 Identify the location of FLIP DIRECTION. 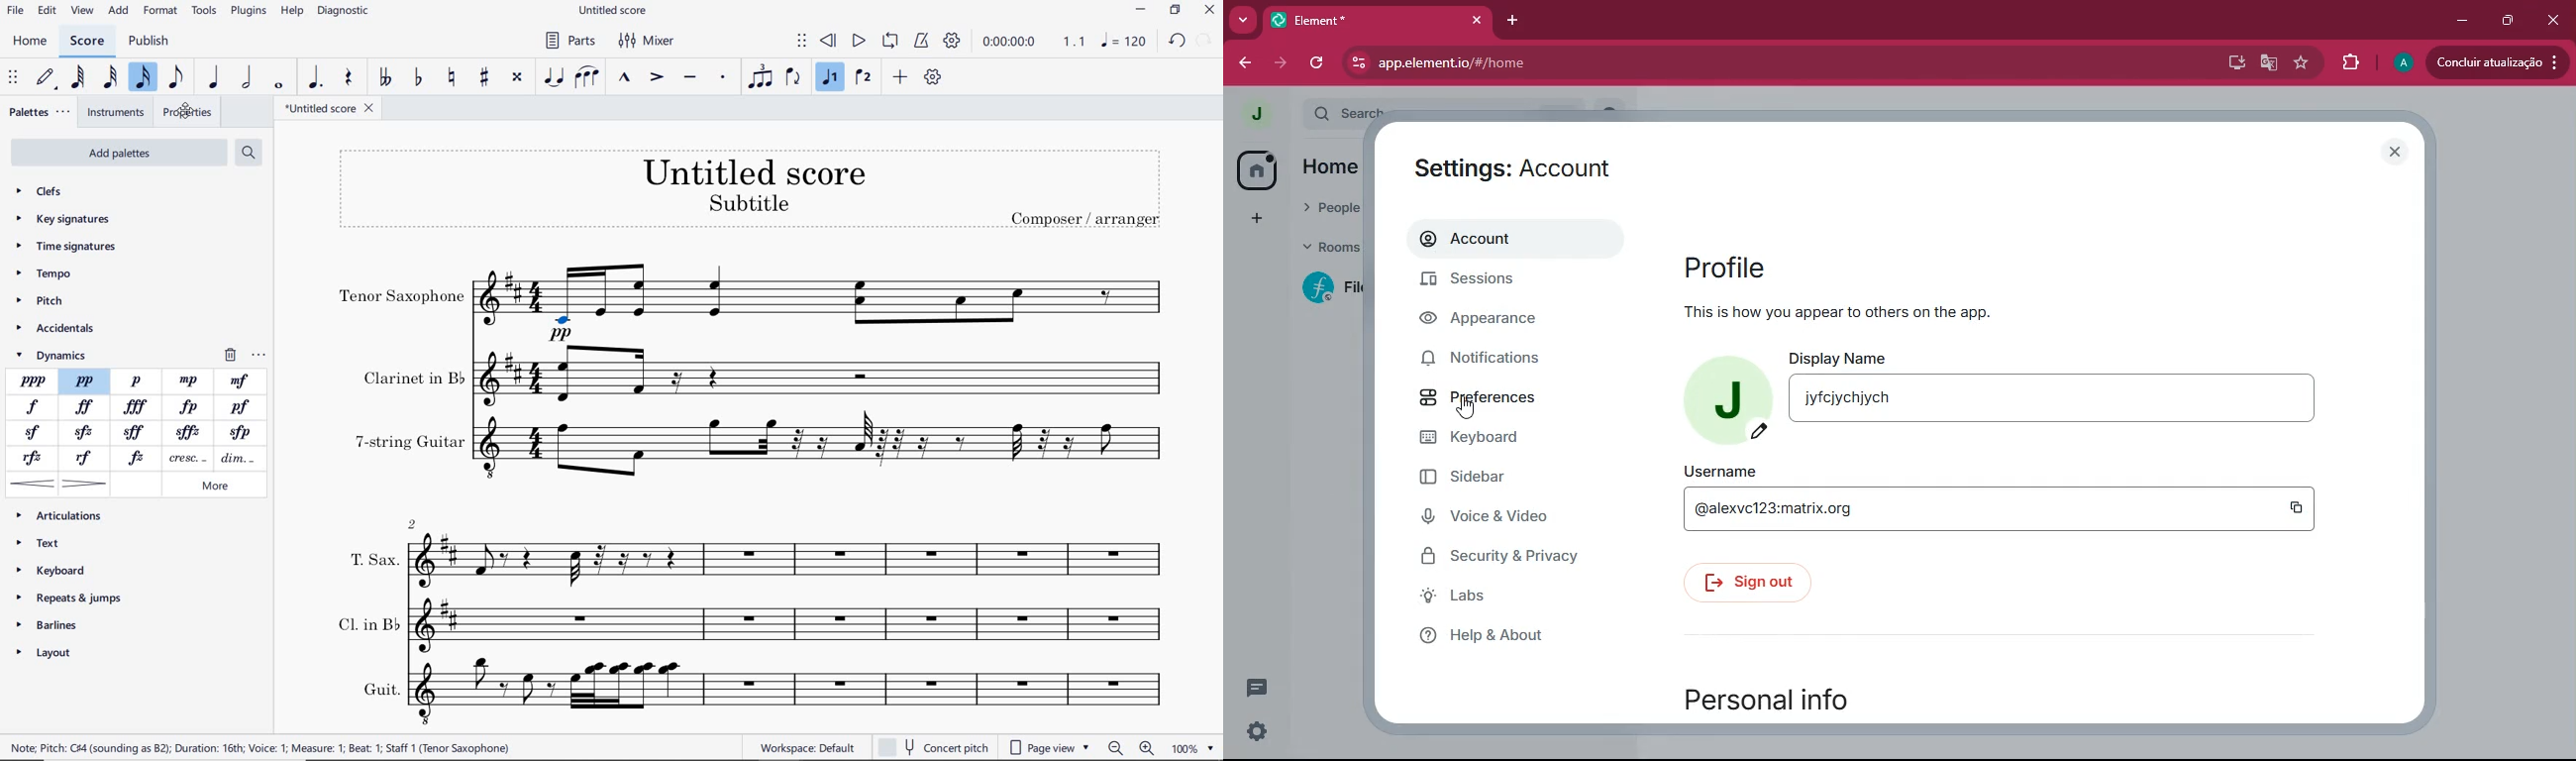
(797, 77).